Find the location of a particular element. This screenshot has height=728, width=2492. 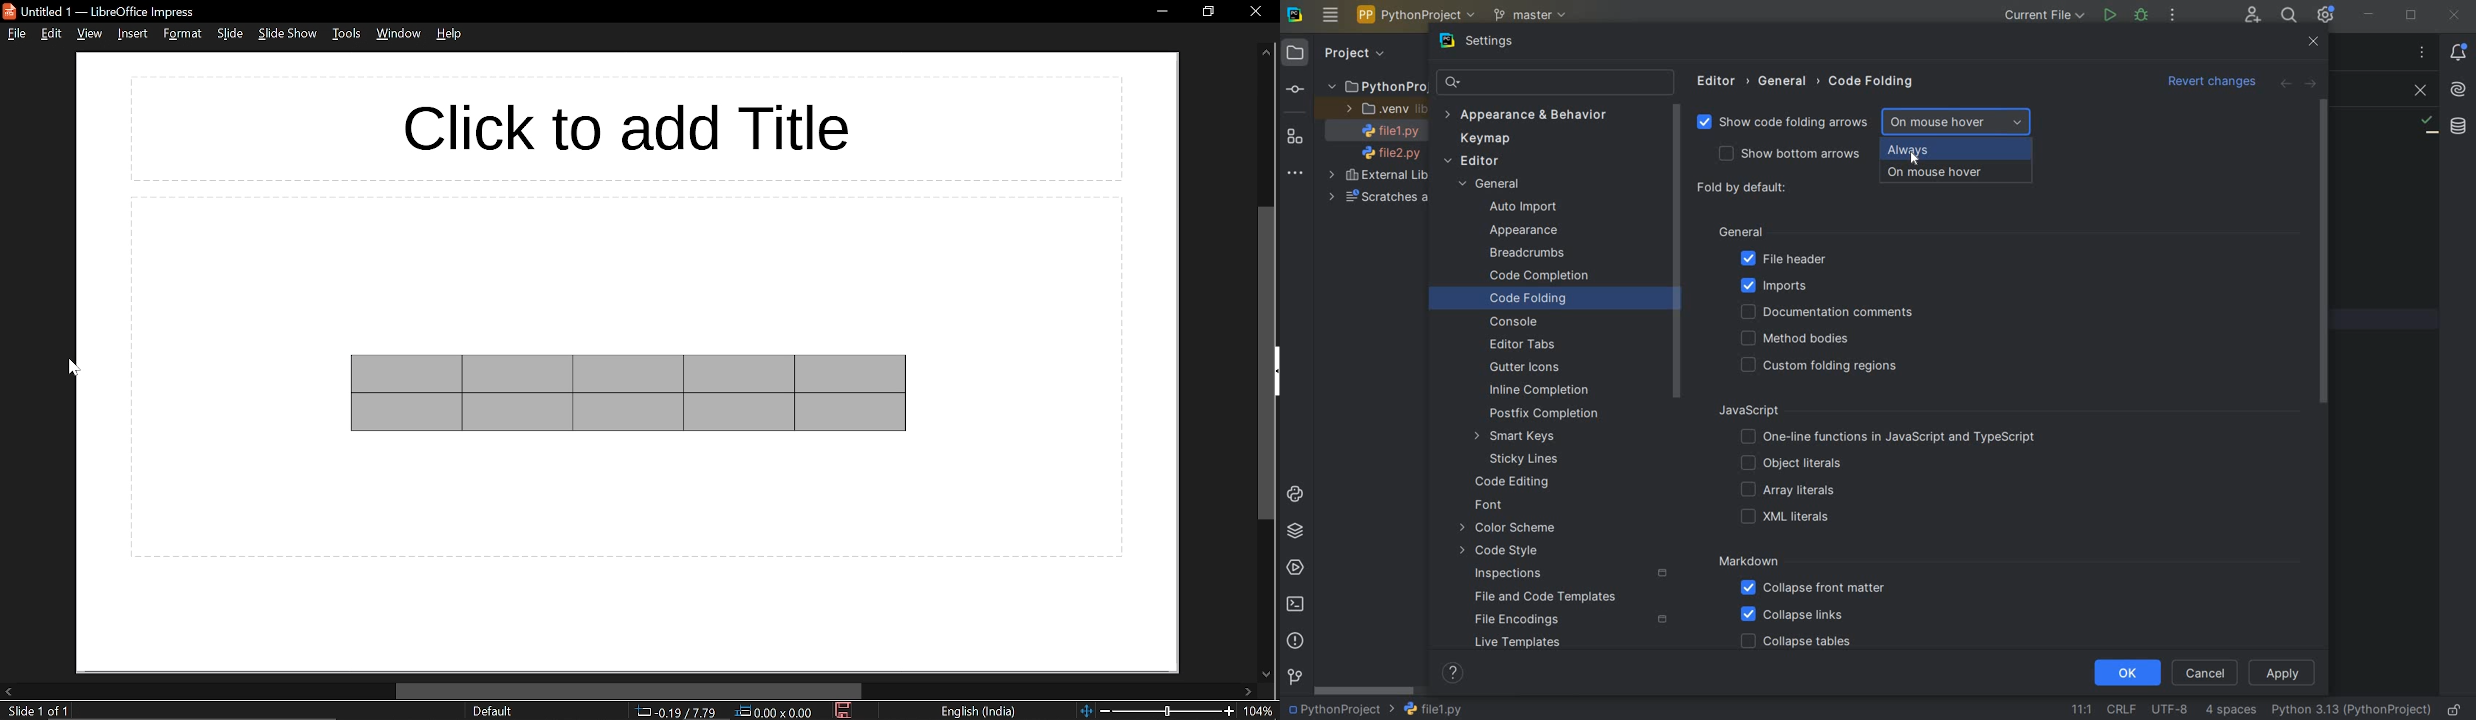

INLINE COMPLETION is located at coordinates (1542, 390).